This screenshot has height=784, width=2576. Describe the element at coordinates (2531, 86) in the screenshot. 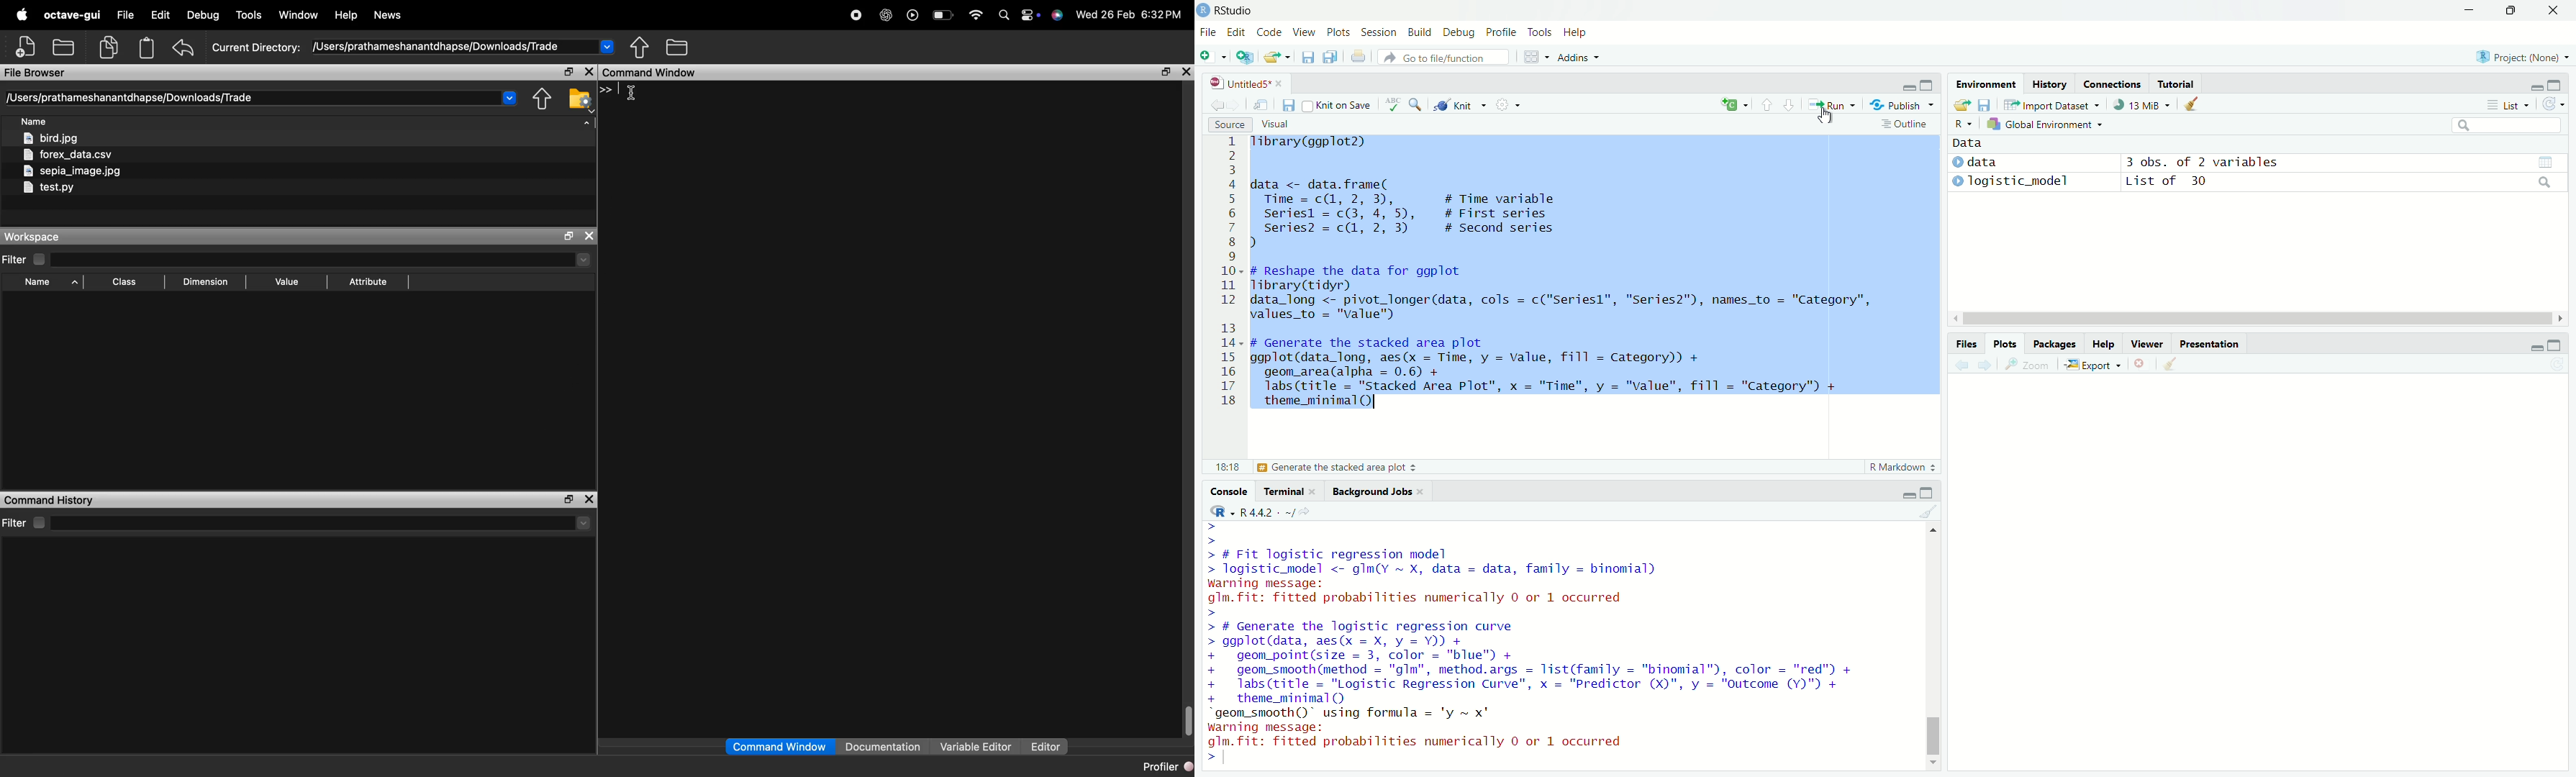

I see `minimise` at that location.